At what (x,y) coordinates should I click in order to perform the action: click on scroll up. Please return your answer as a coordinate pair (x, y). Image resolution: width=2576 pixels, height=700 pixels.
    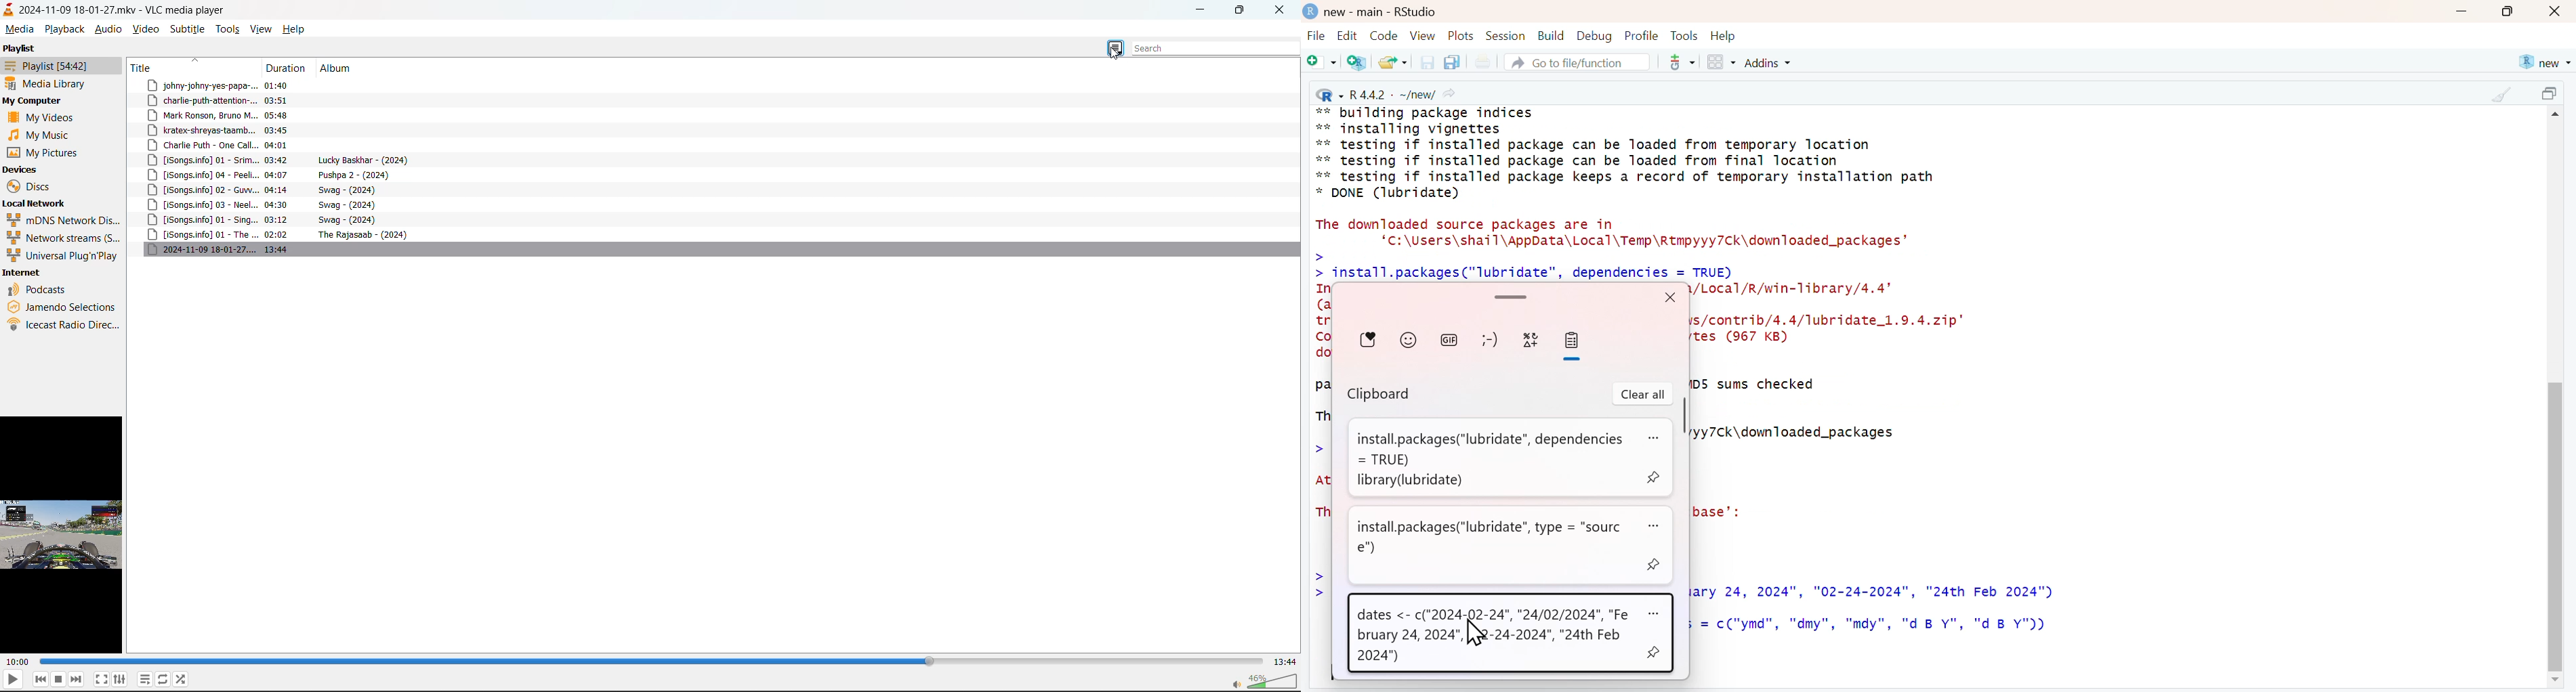
    Looking at the image, I should click on (2558, 116).